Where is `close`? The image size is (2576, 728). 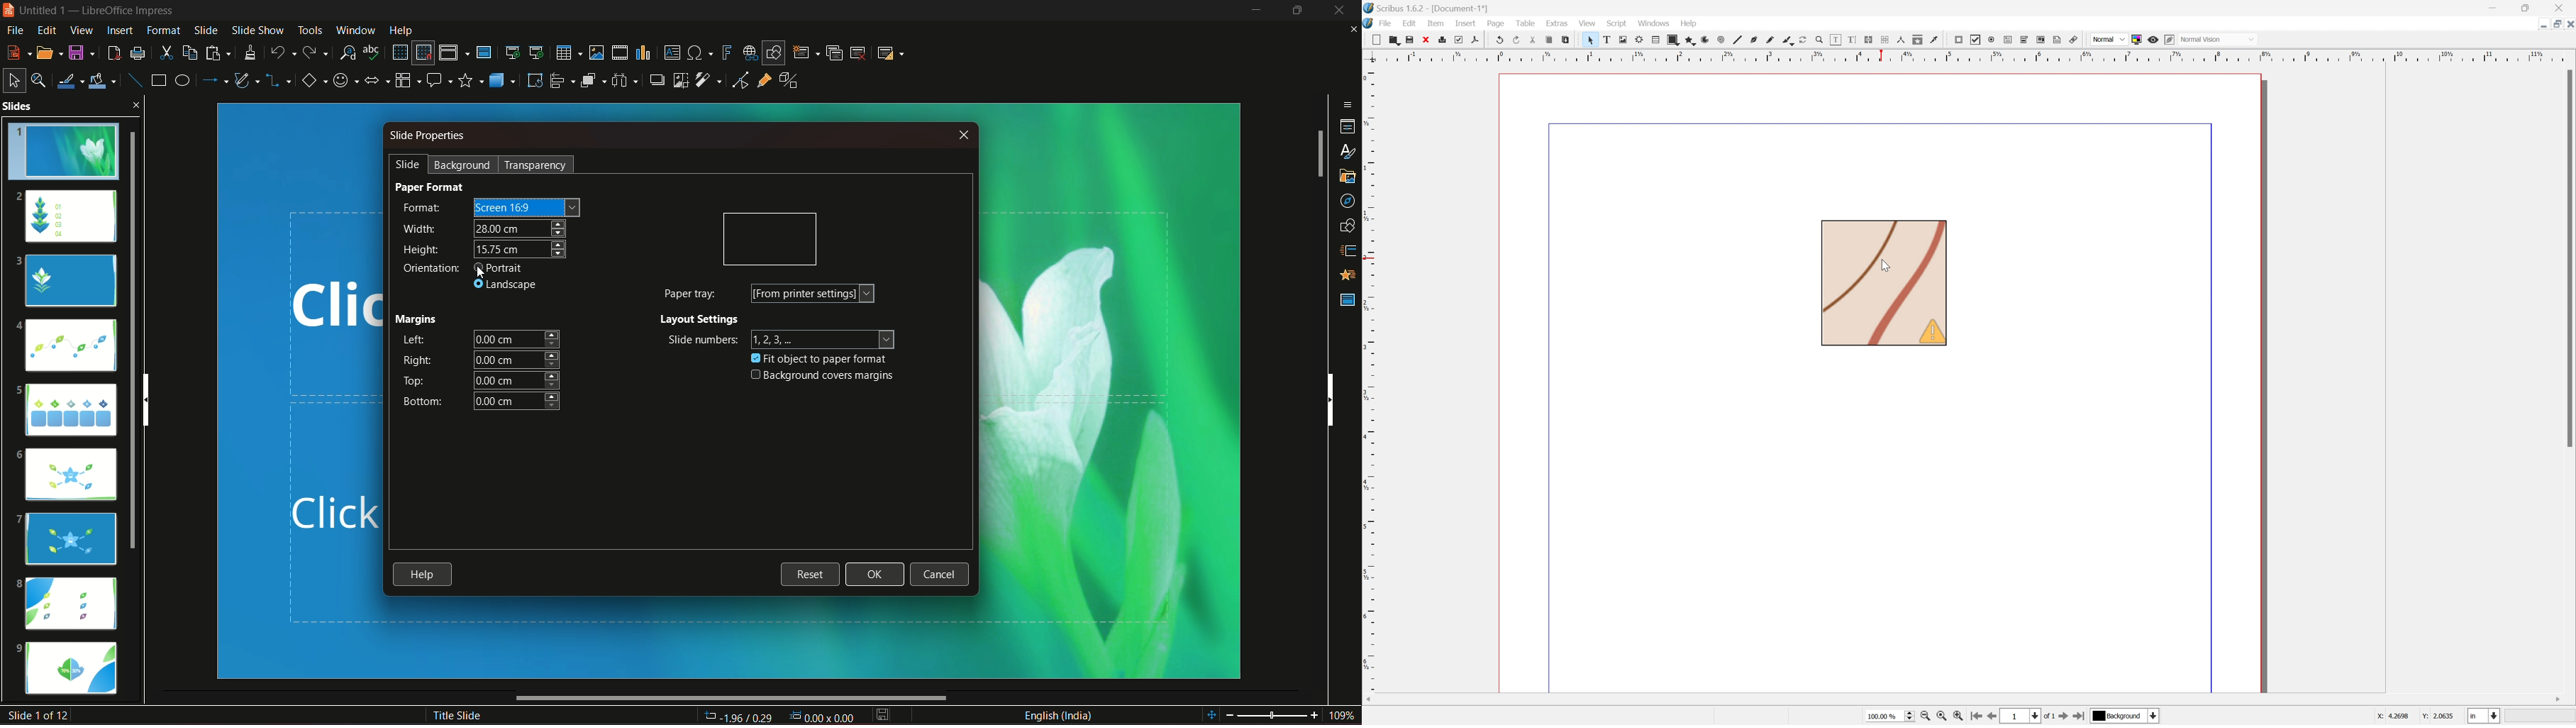
close is located at coordinates (1339, 11).